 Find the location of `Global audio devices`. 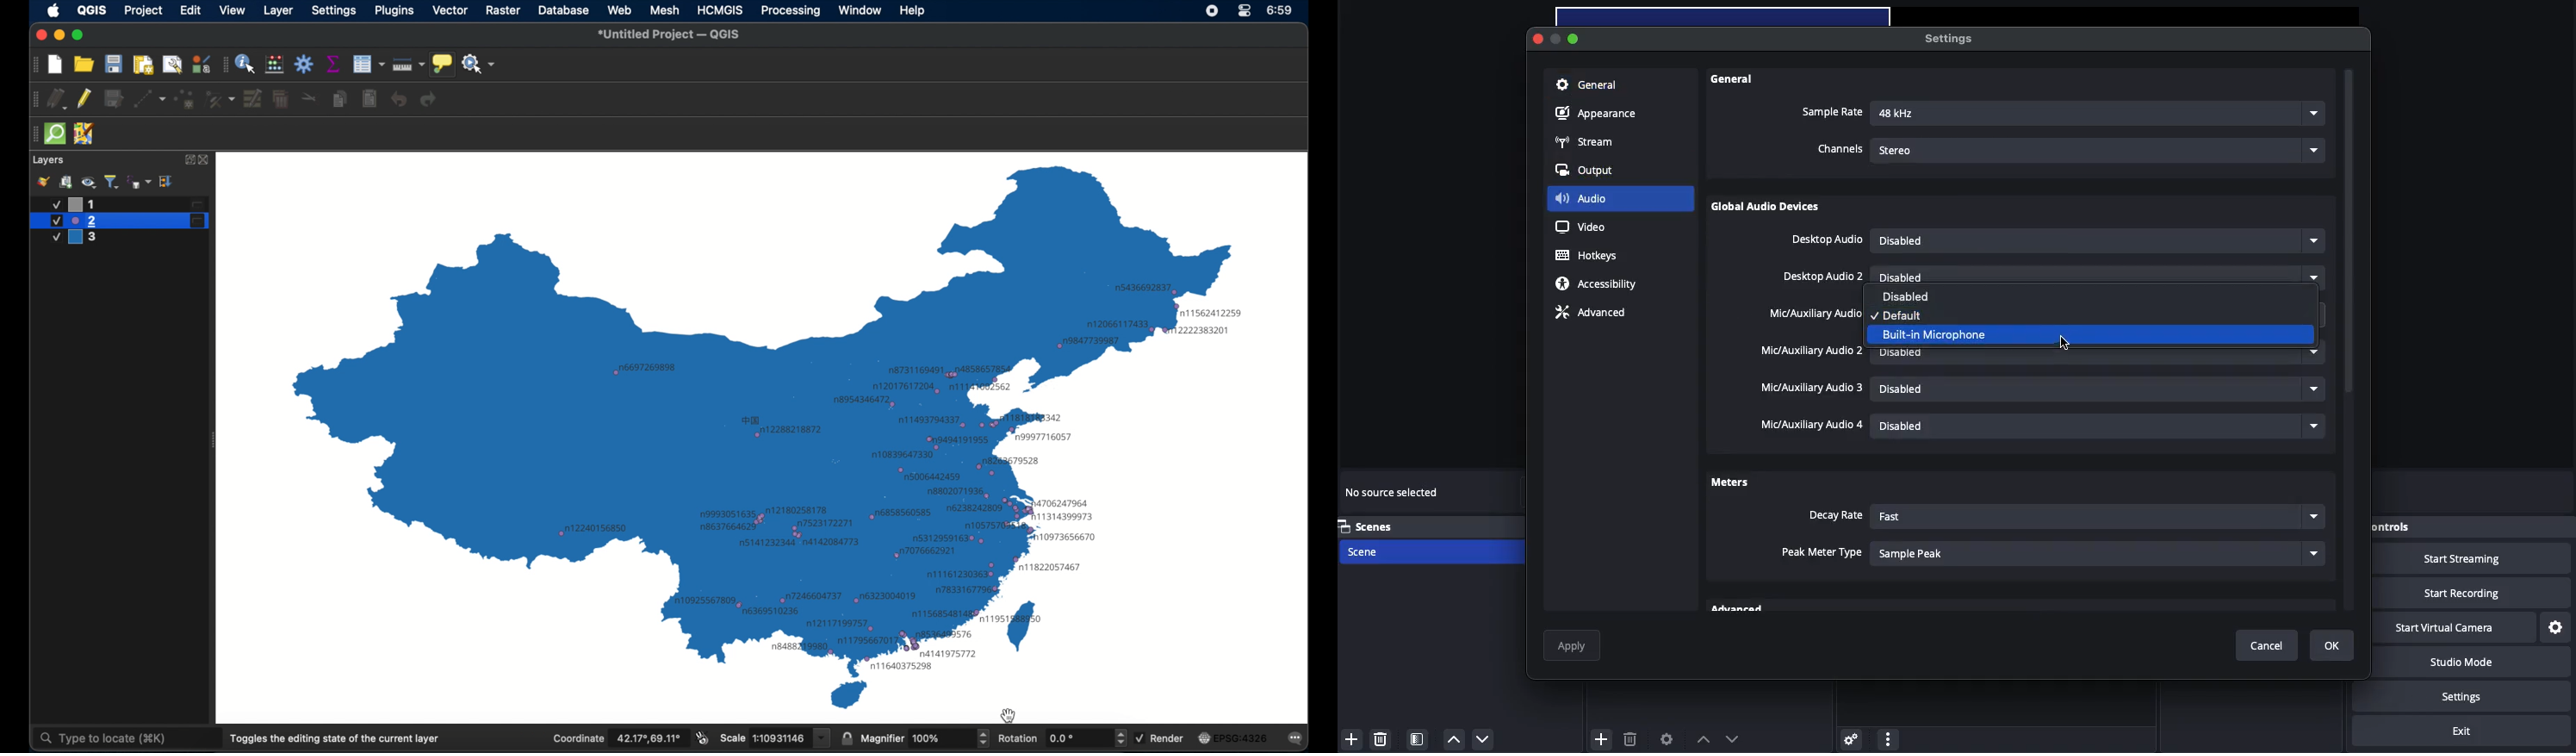

Global audio devices is located at coordinates (1769, 208).